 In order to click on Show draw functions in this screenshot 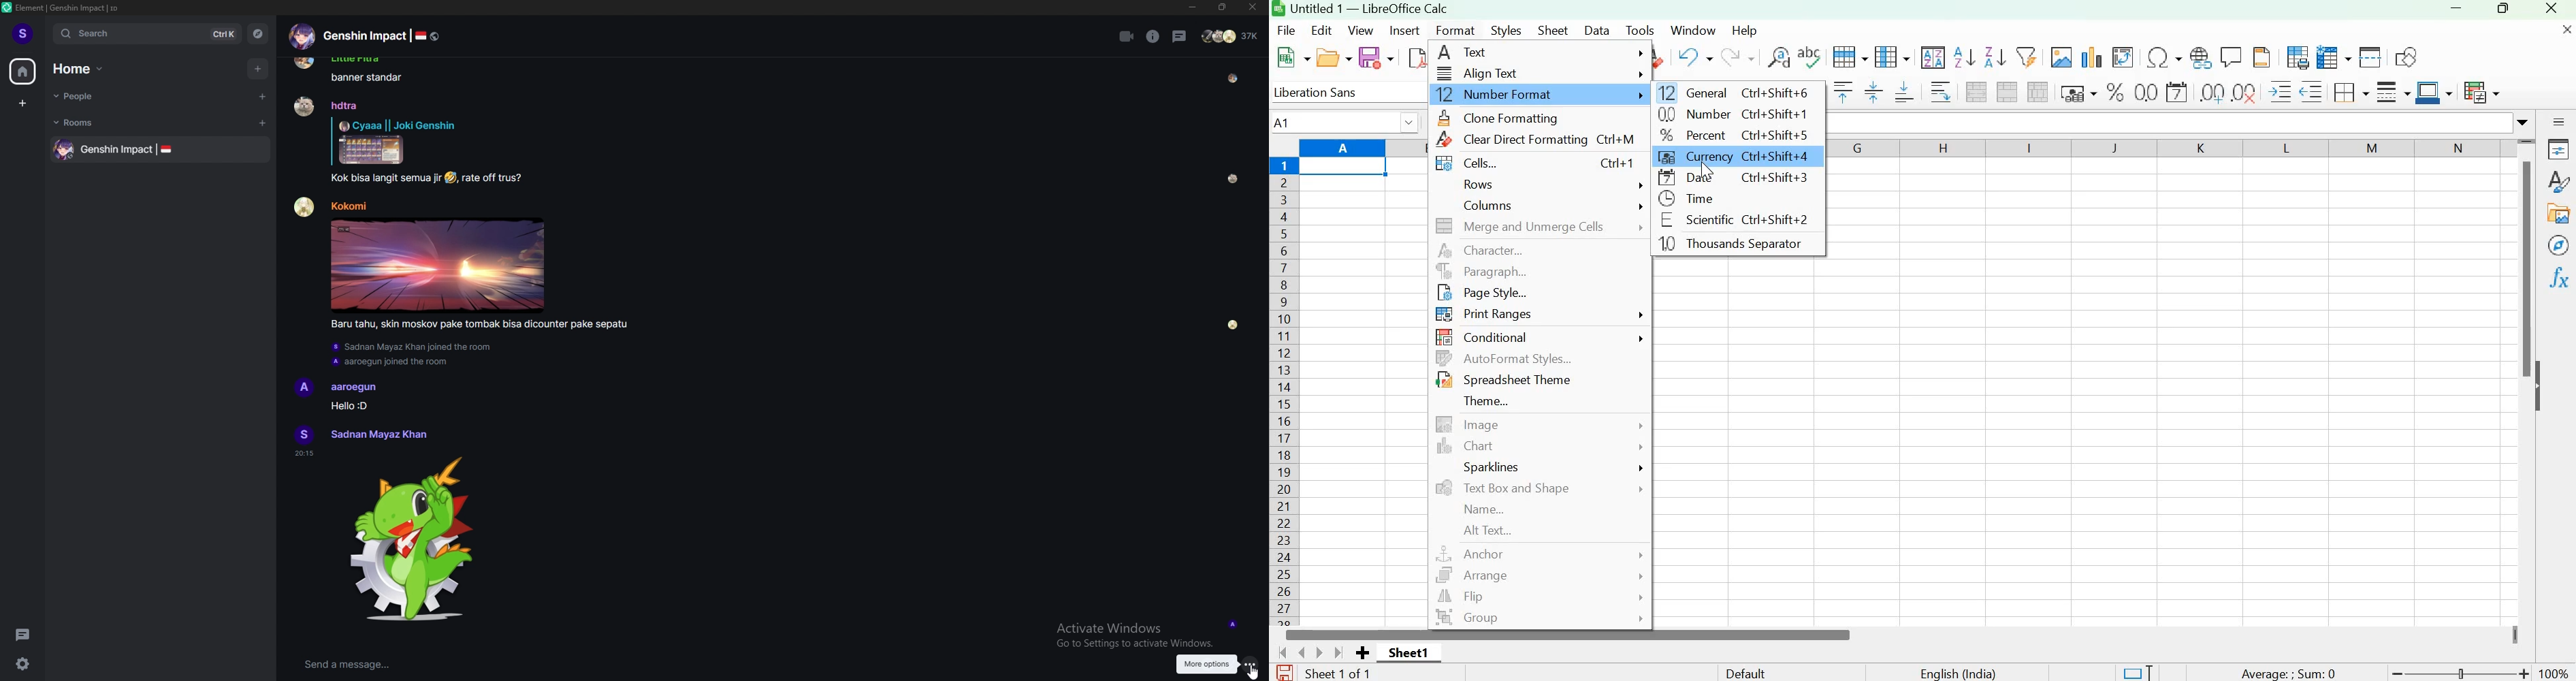, I will do `click(2405, 55)`.